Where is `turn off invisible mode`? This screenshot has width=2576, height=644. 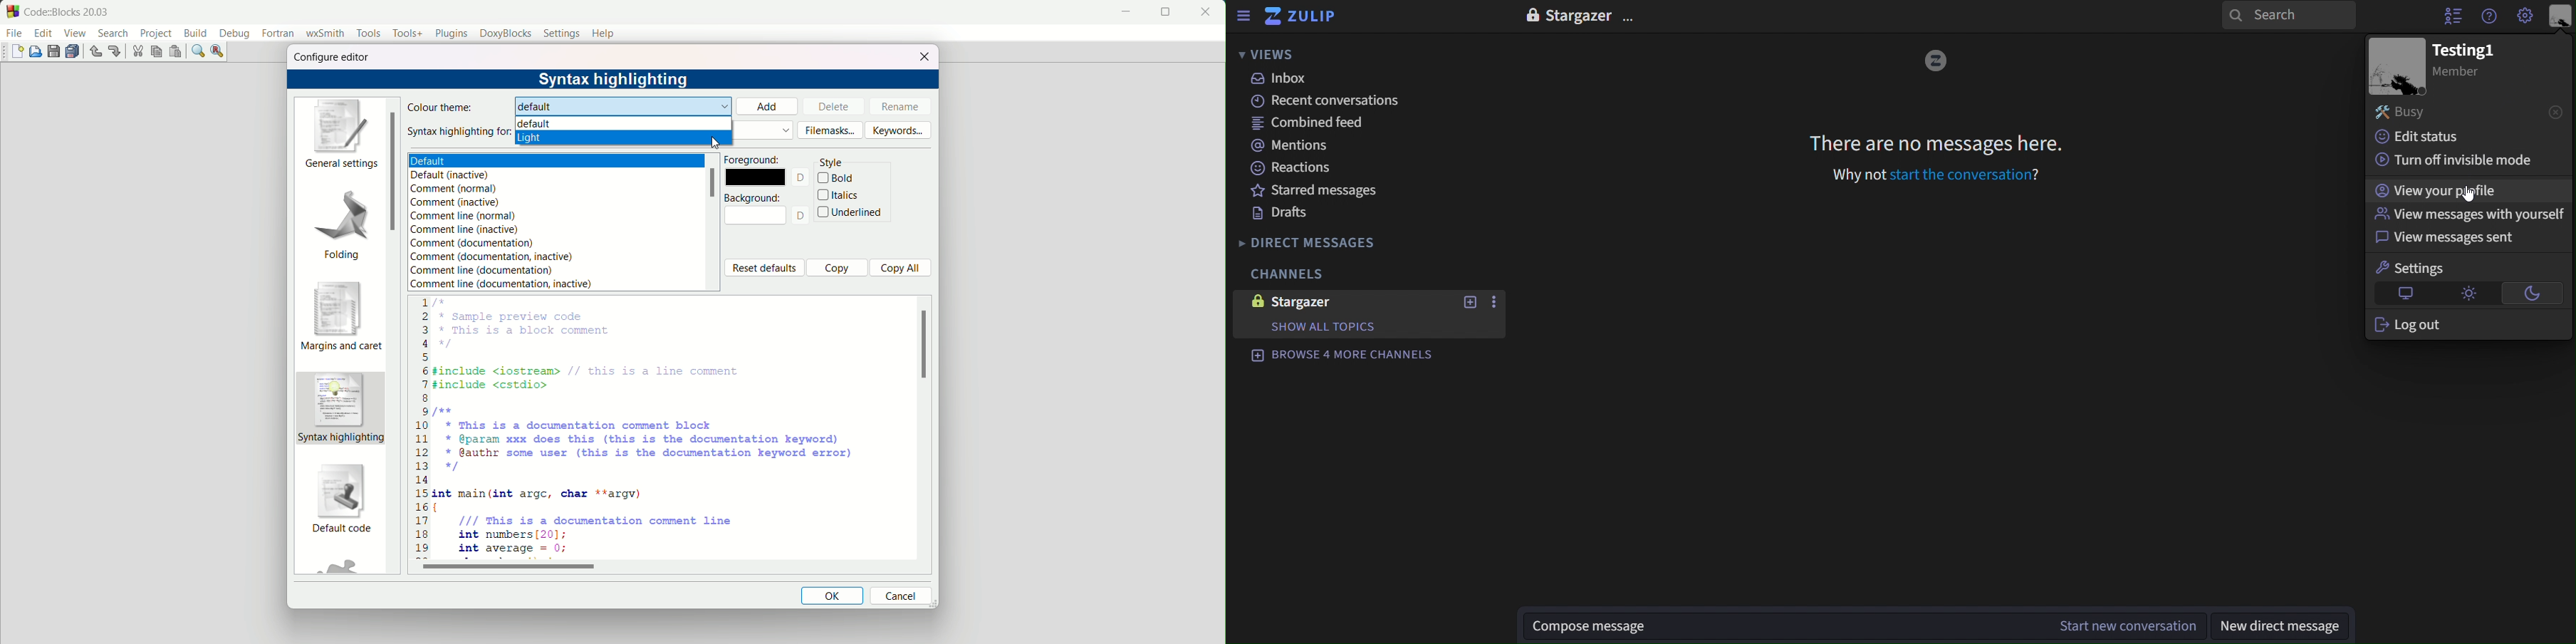
turn off invisible mode is located at coordinates (2452, 161).